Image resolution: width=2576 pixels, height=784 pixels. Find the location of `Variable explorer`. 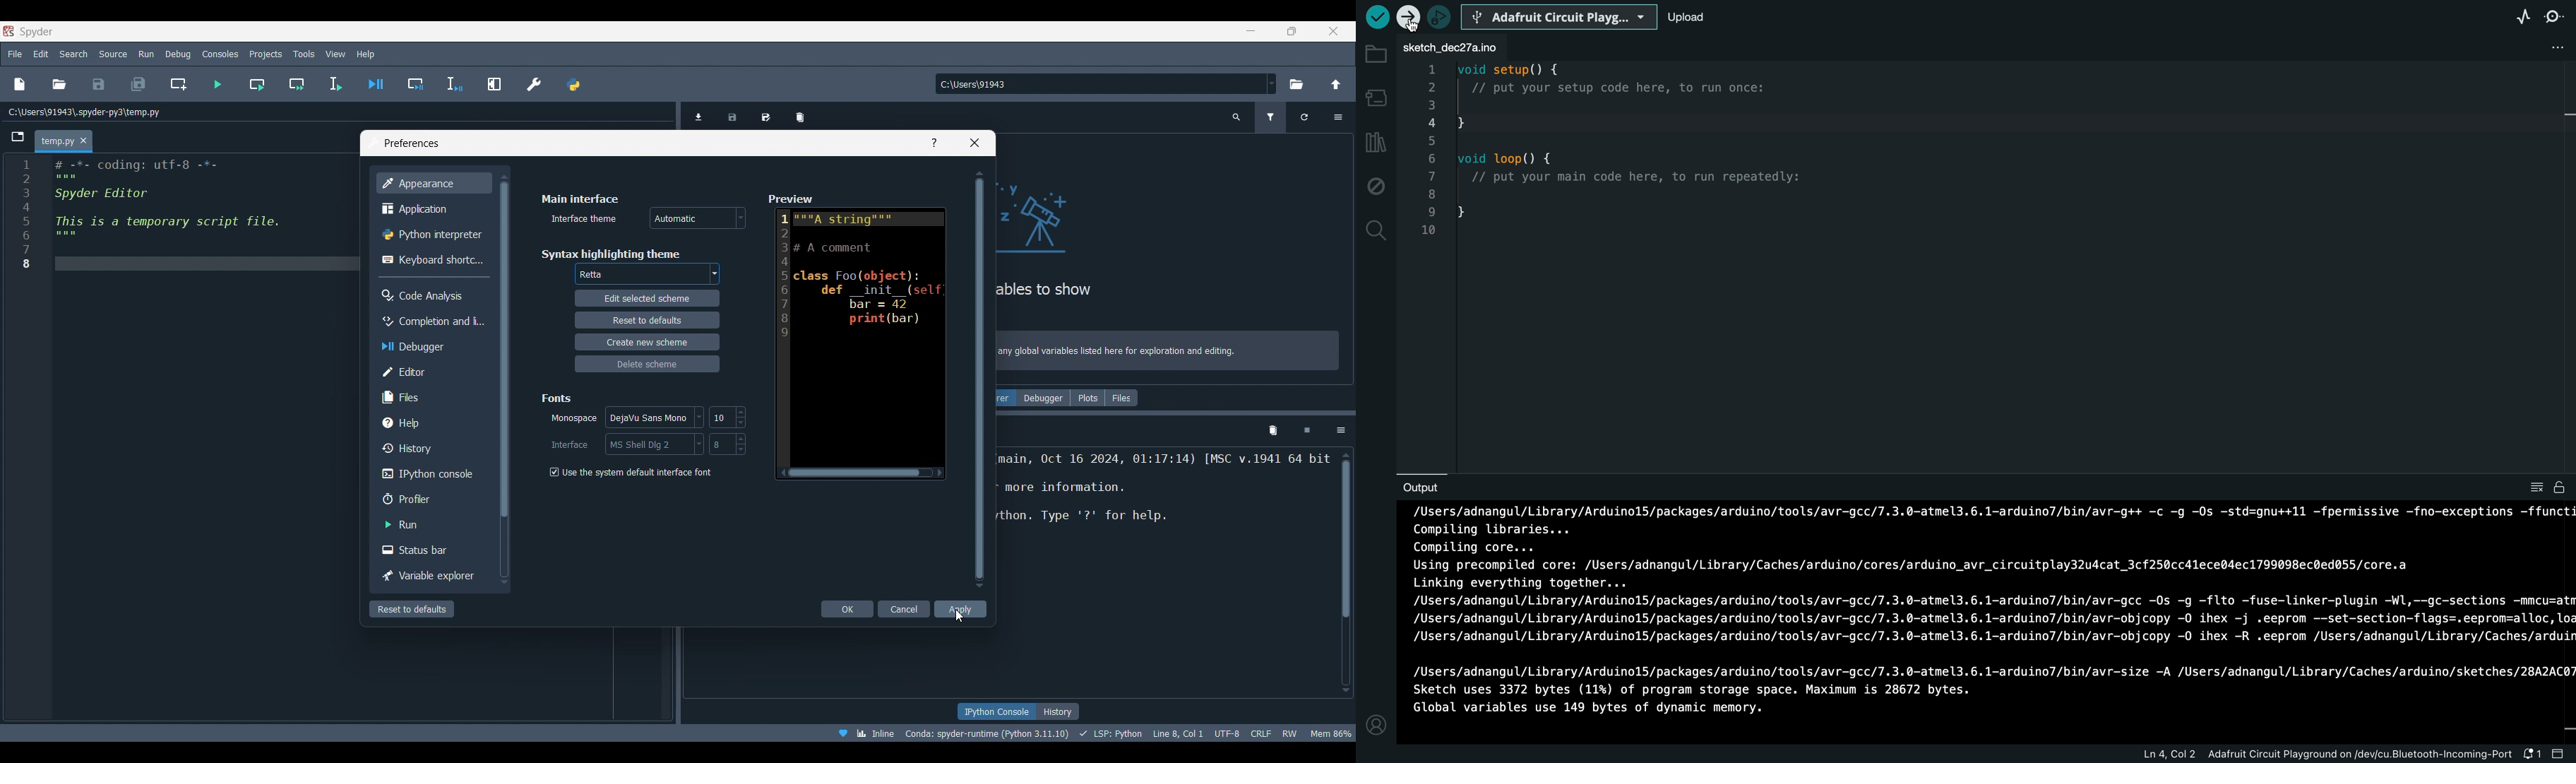

Variable explorer is located at coordinates (431, 576).